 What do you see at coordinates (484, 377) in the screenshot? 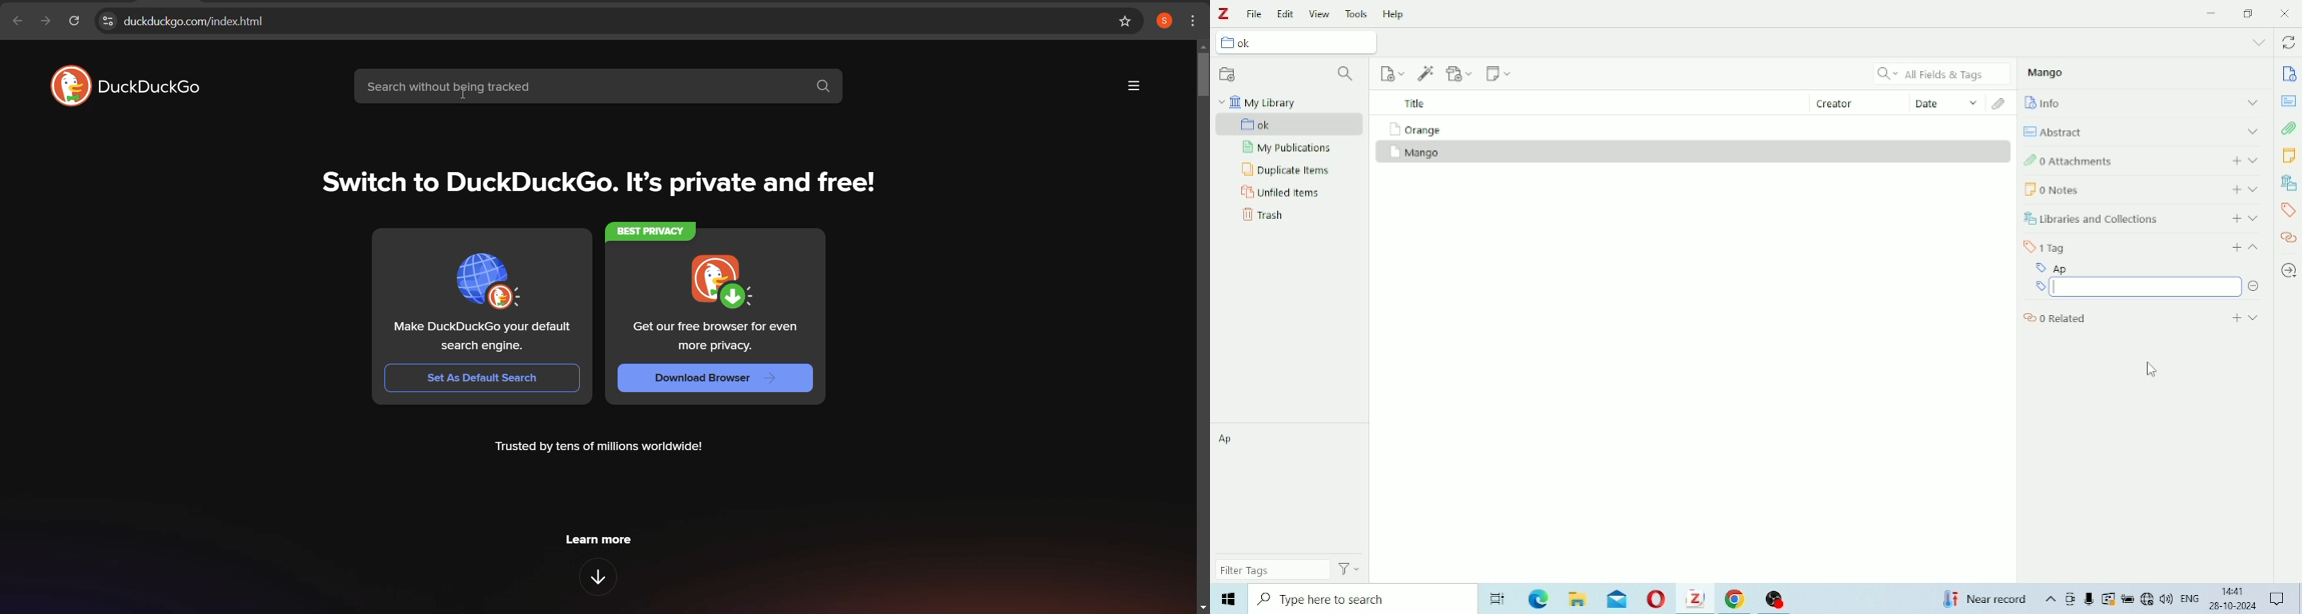
I see `Set As Default Search` at bounding box center [484, 377].